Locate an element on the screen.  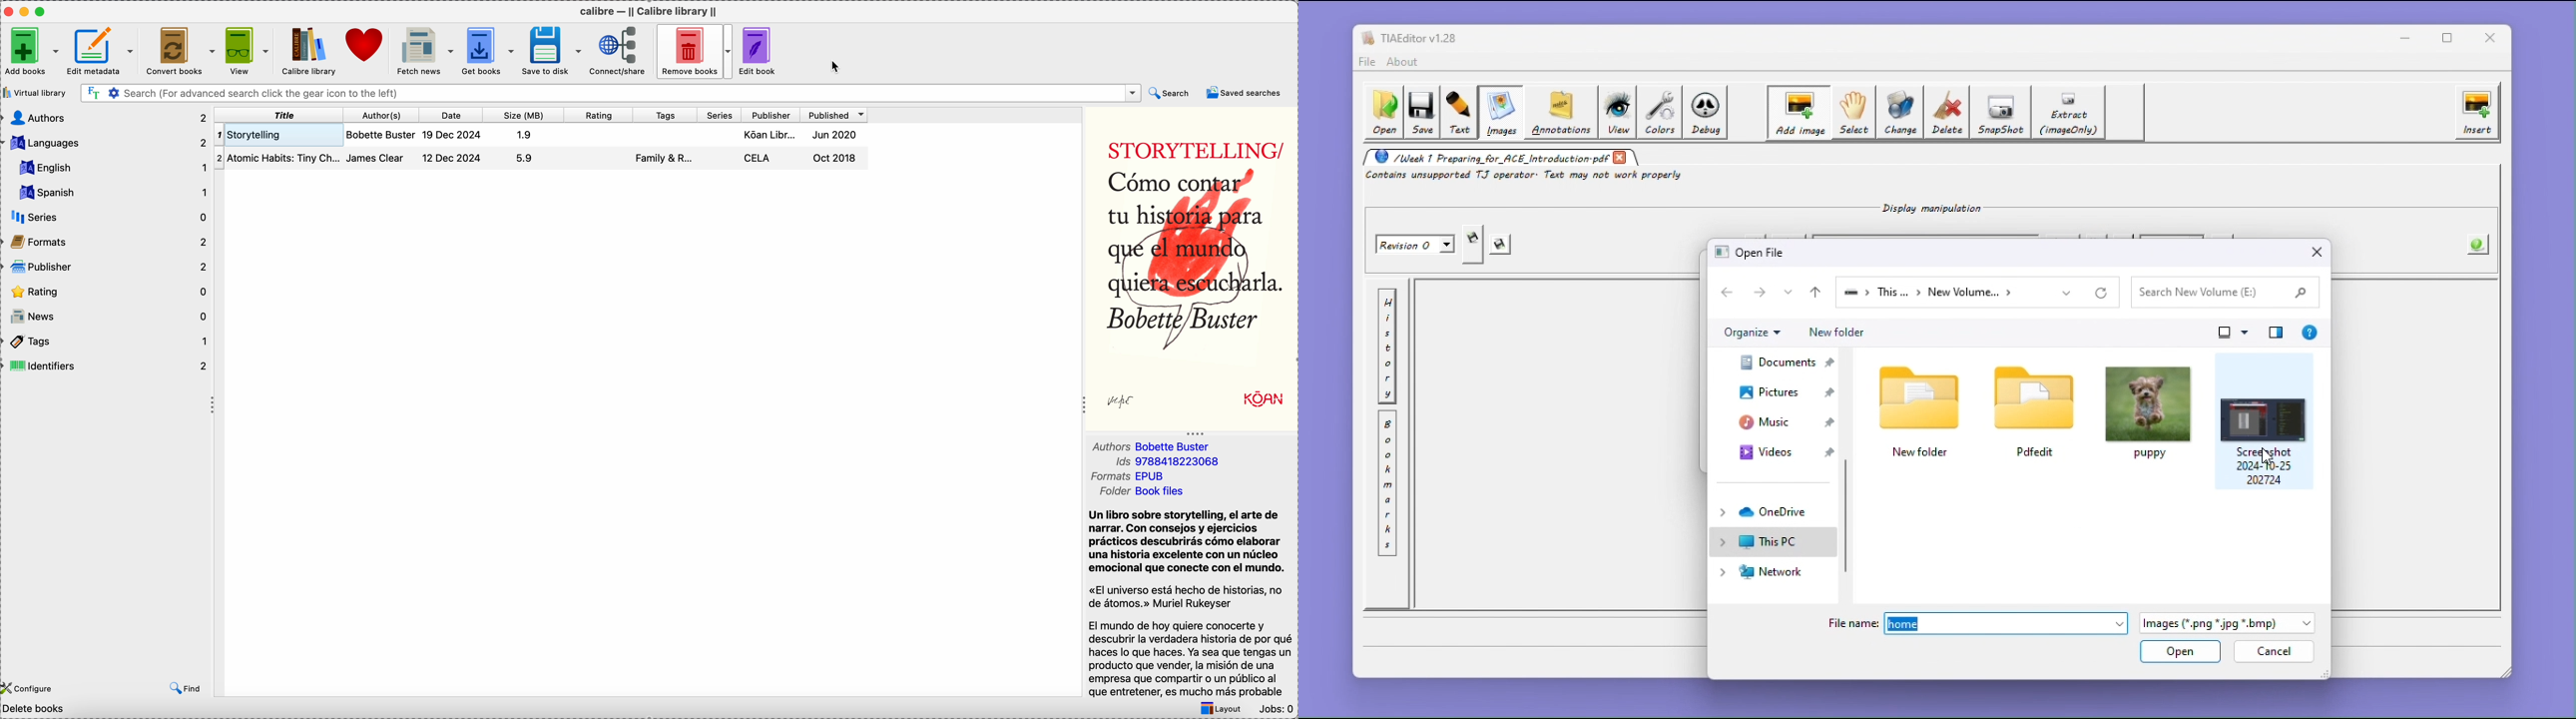
rating is located at coordinates (108, 290).